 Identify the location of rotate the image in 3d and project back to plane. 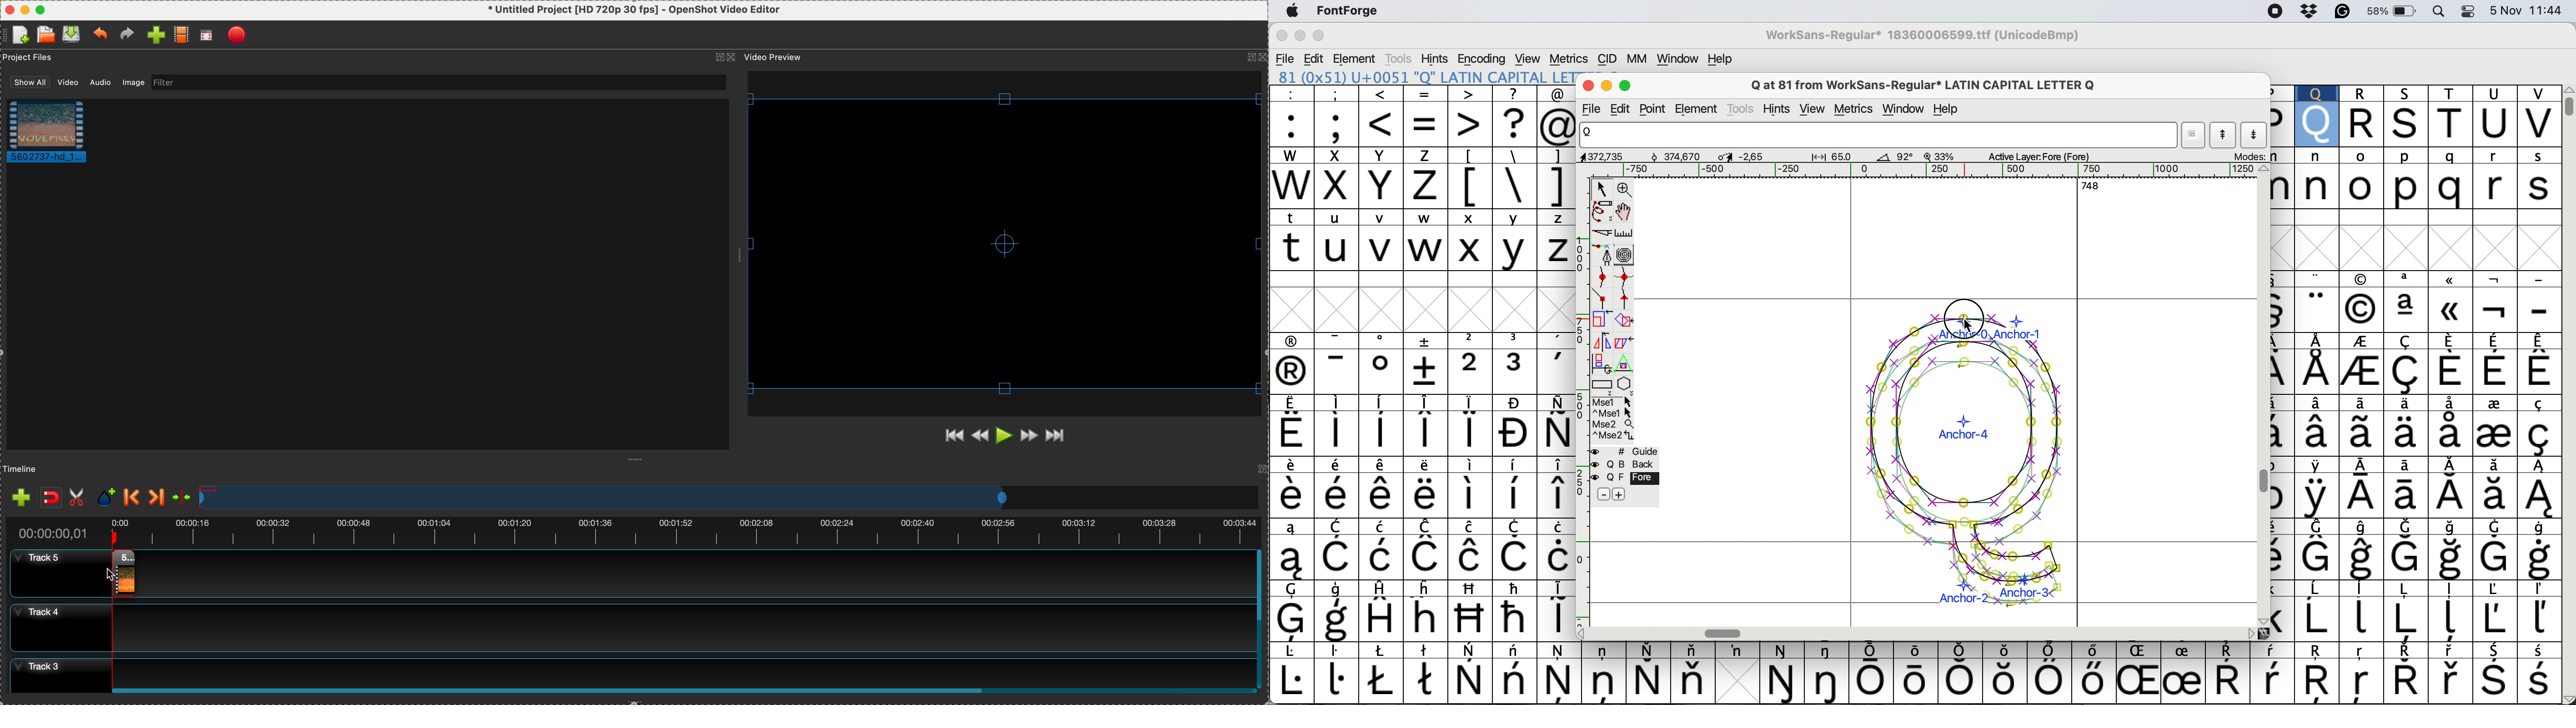
(1600, 365).